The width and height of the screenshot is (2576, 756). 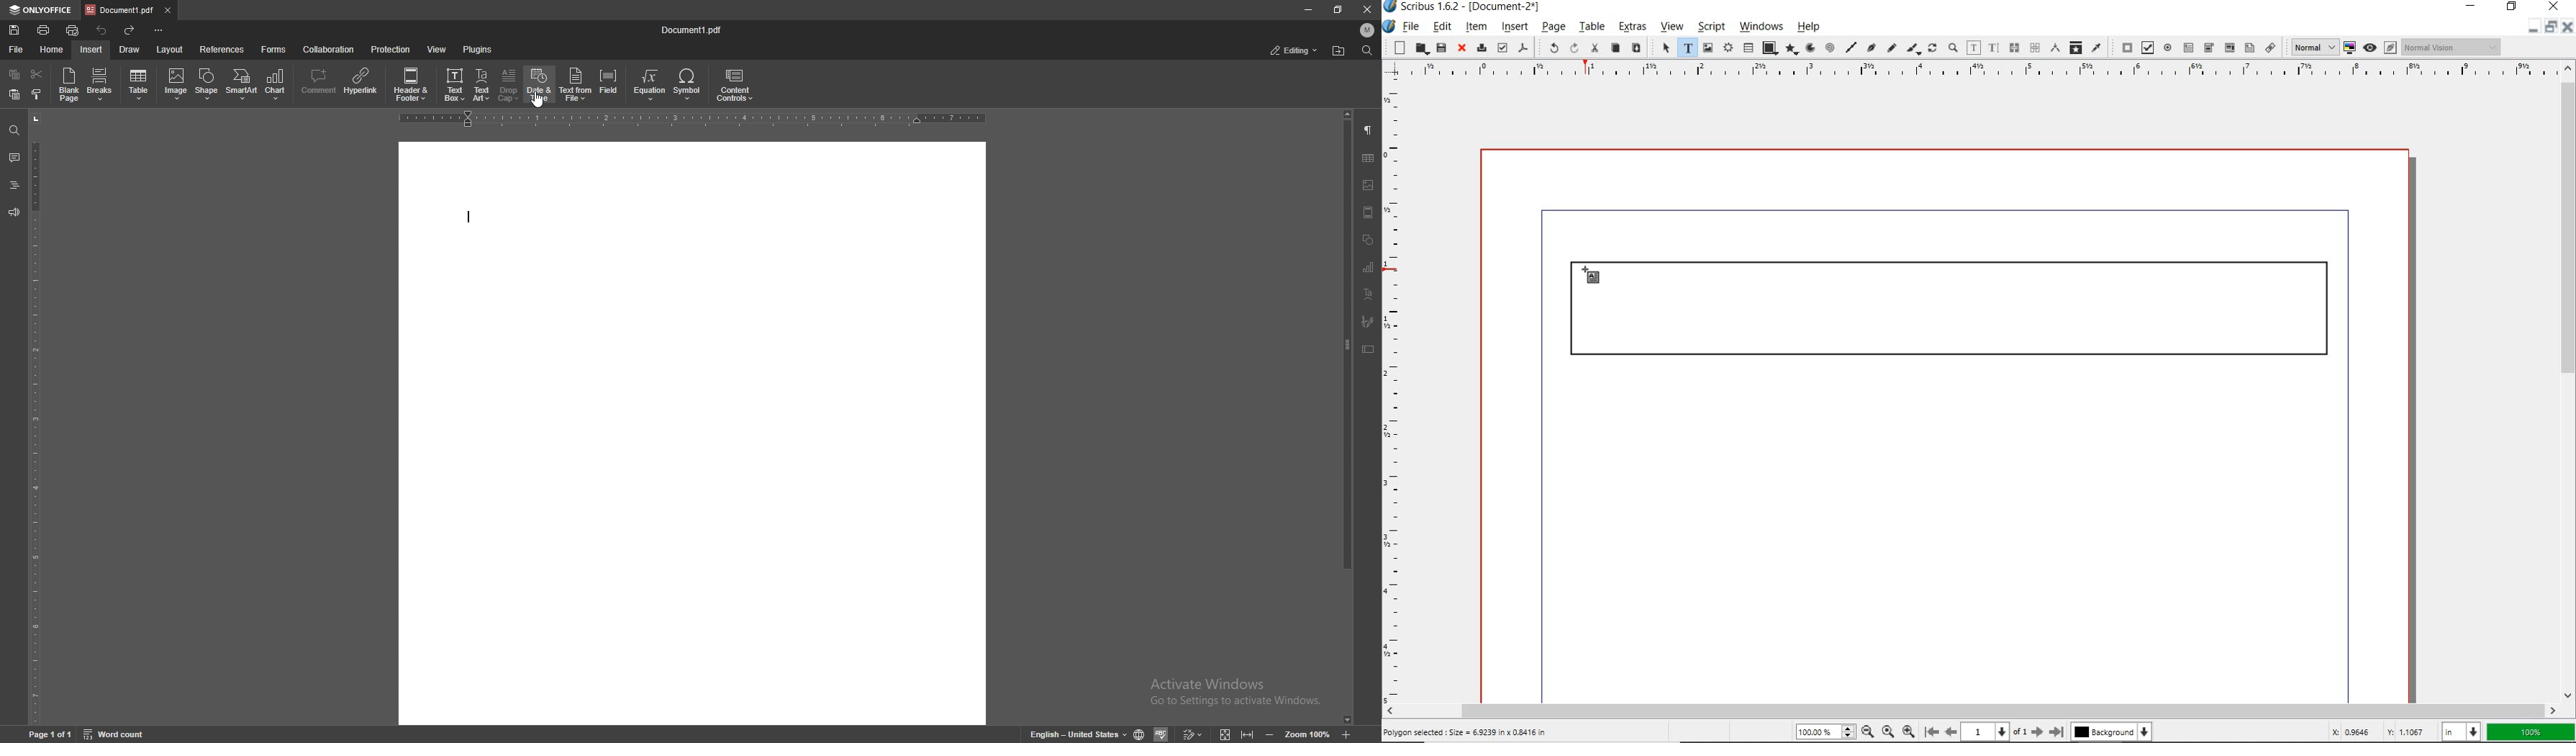 What do you see at coordinates (1955, 315) in the screenshot?
I see `drawn rectangle` at bounding box center [1955, 315].